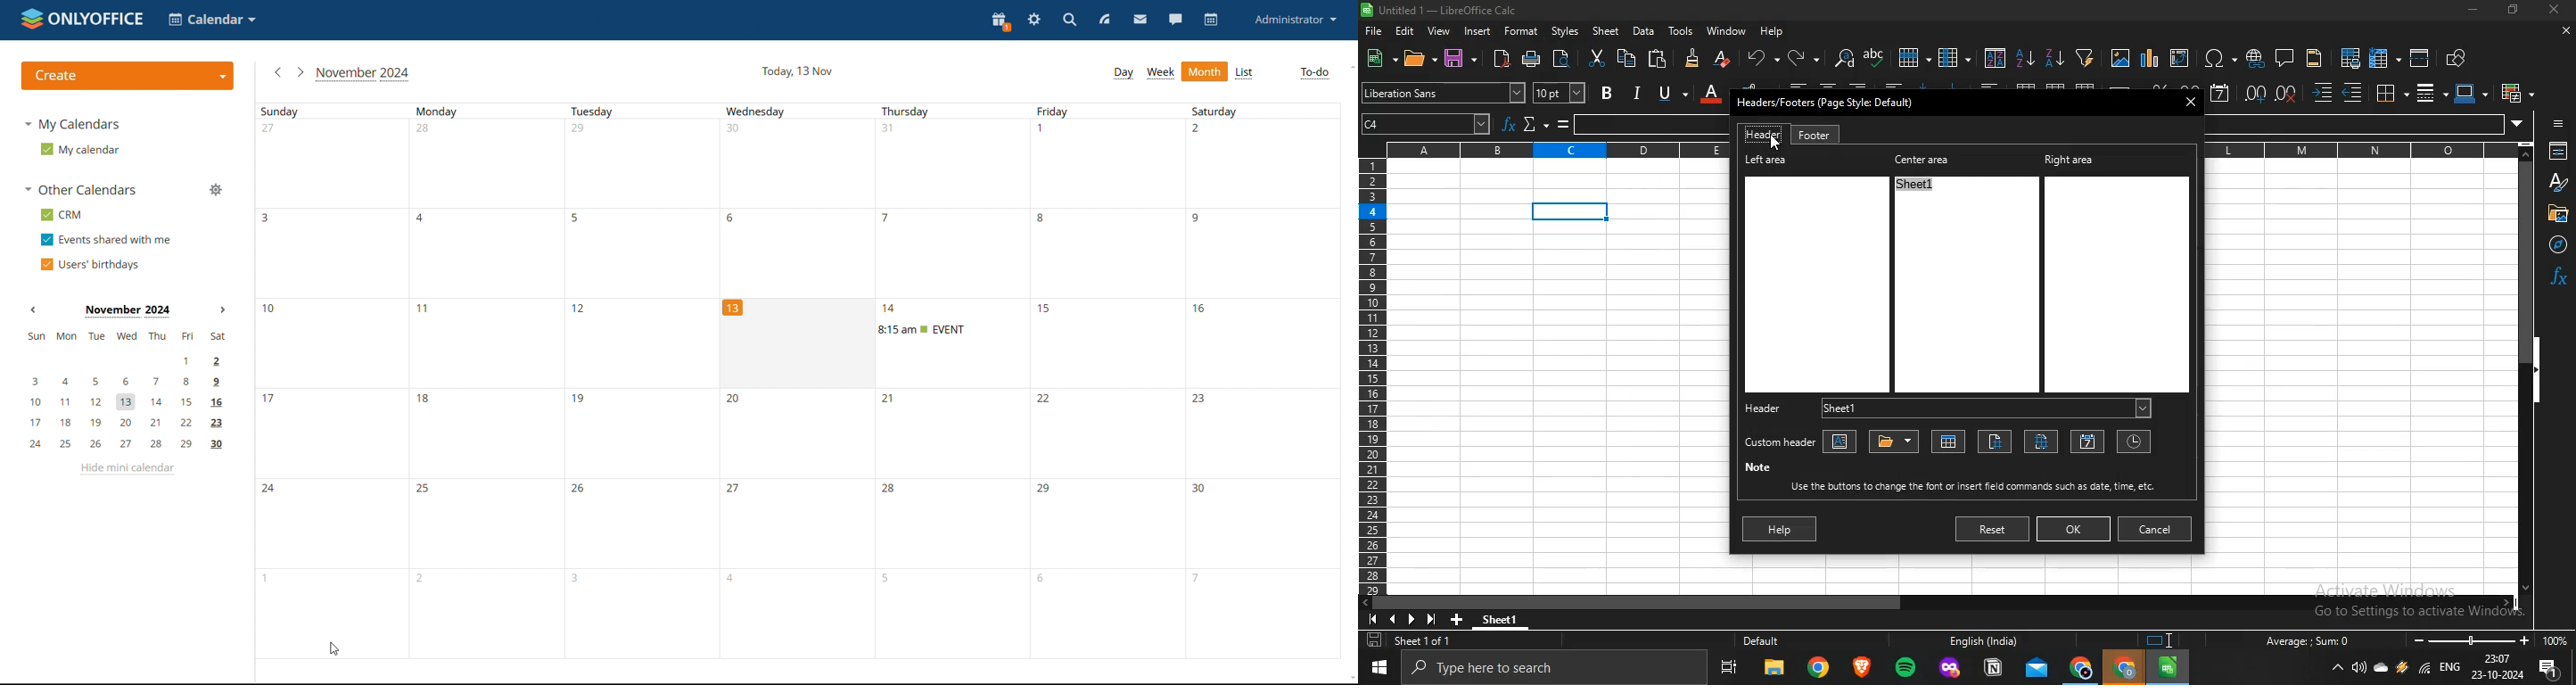 This screenshot has height=700, width=2576. Describe the element at coordinates (1608, 93) in the screenshot. I see `bold` at that location.